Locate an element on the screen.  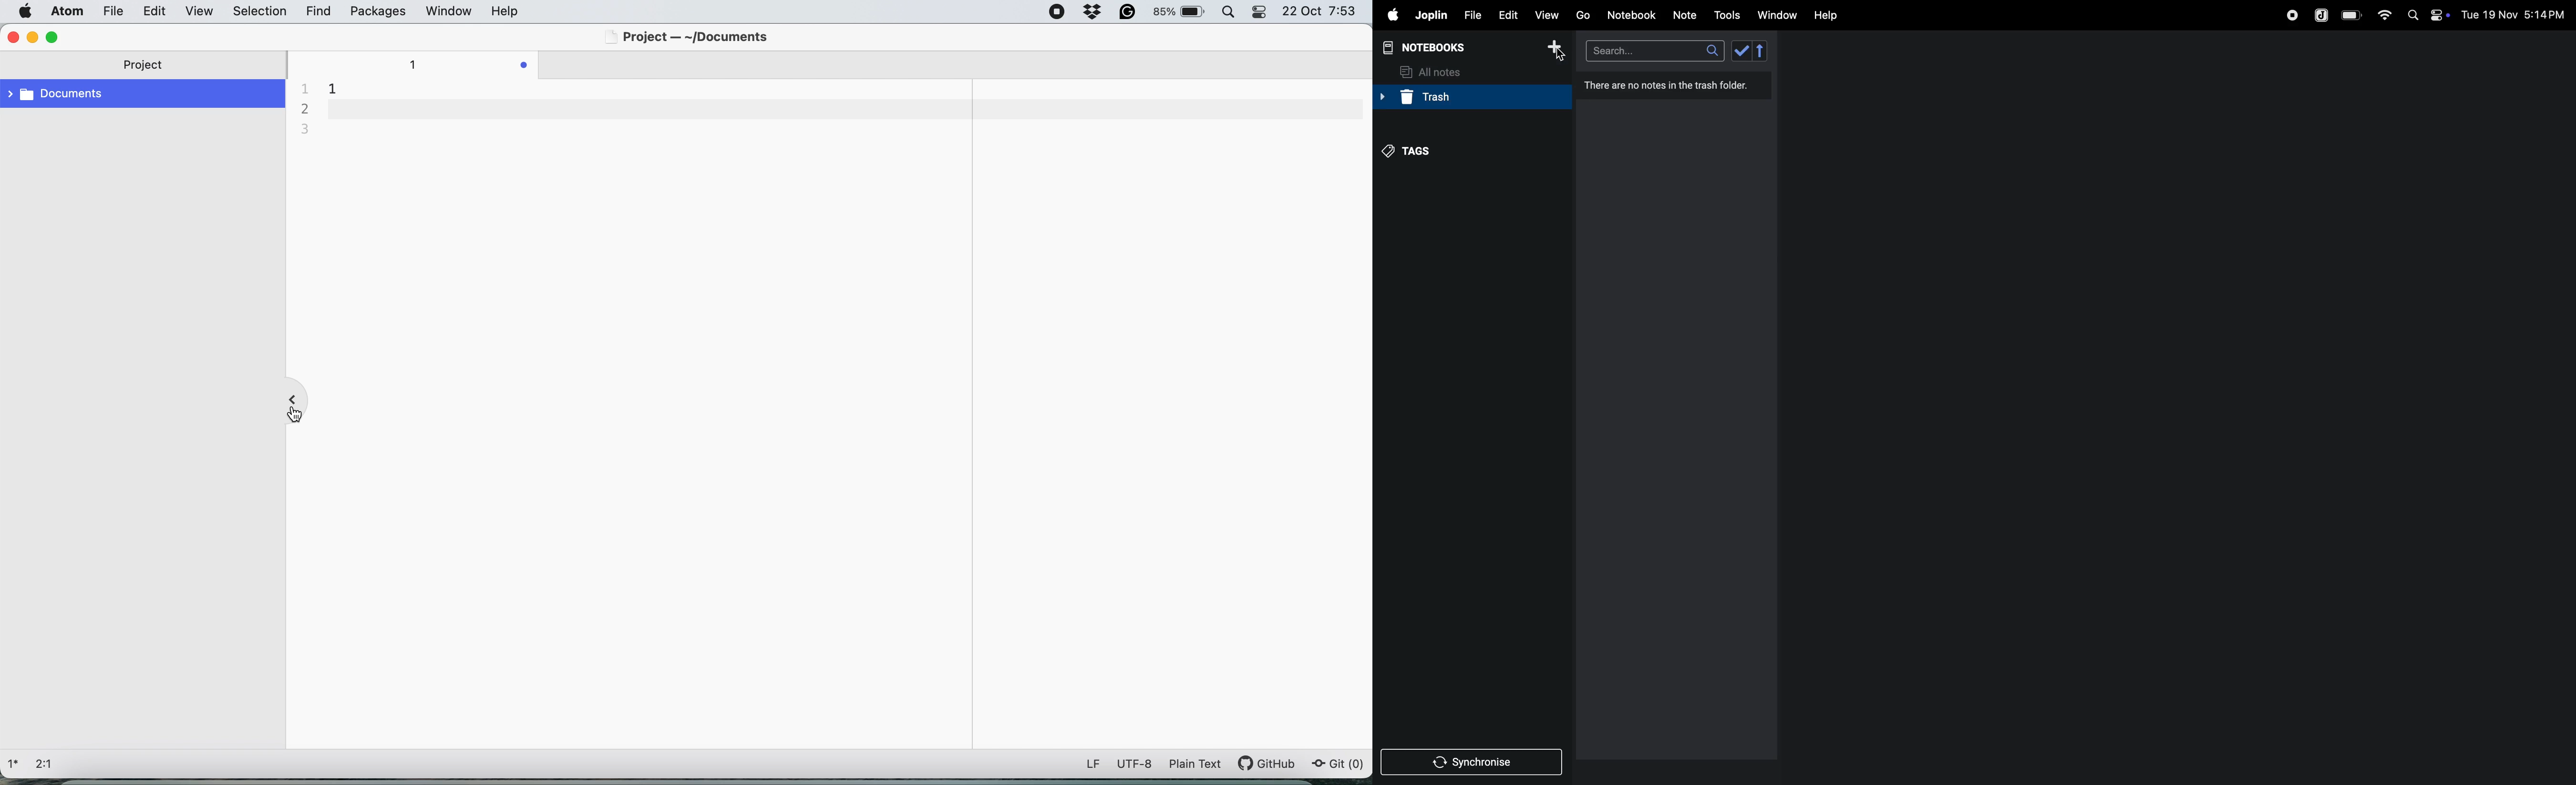
apple menu is located at coordinates (1388, 15).